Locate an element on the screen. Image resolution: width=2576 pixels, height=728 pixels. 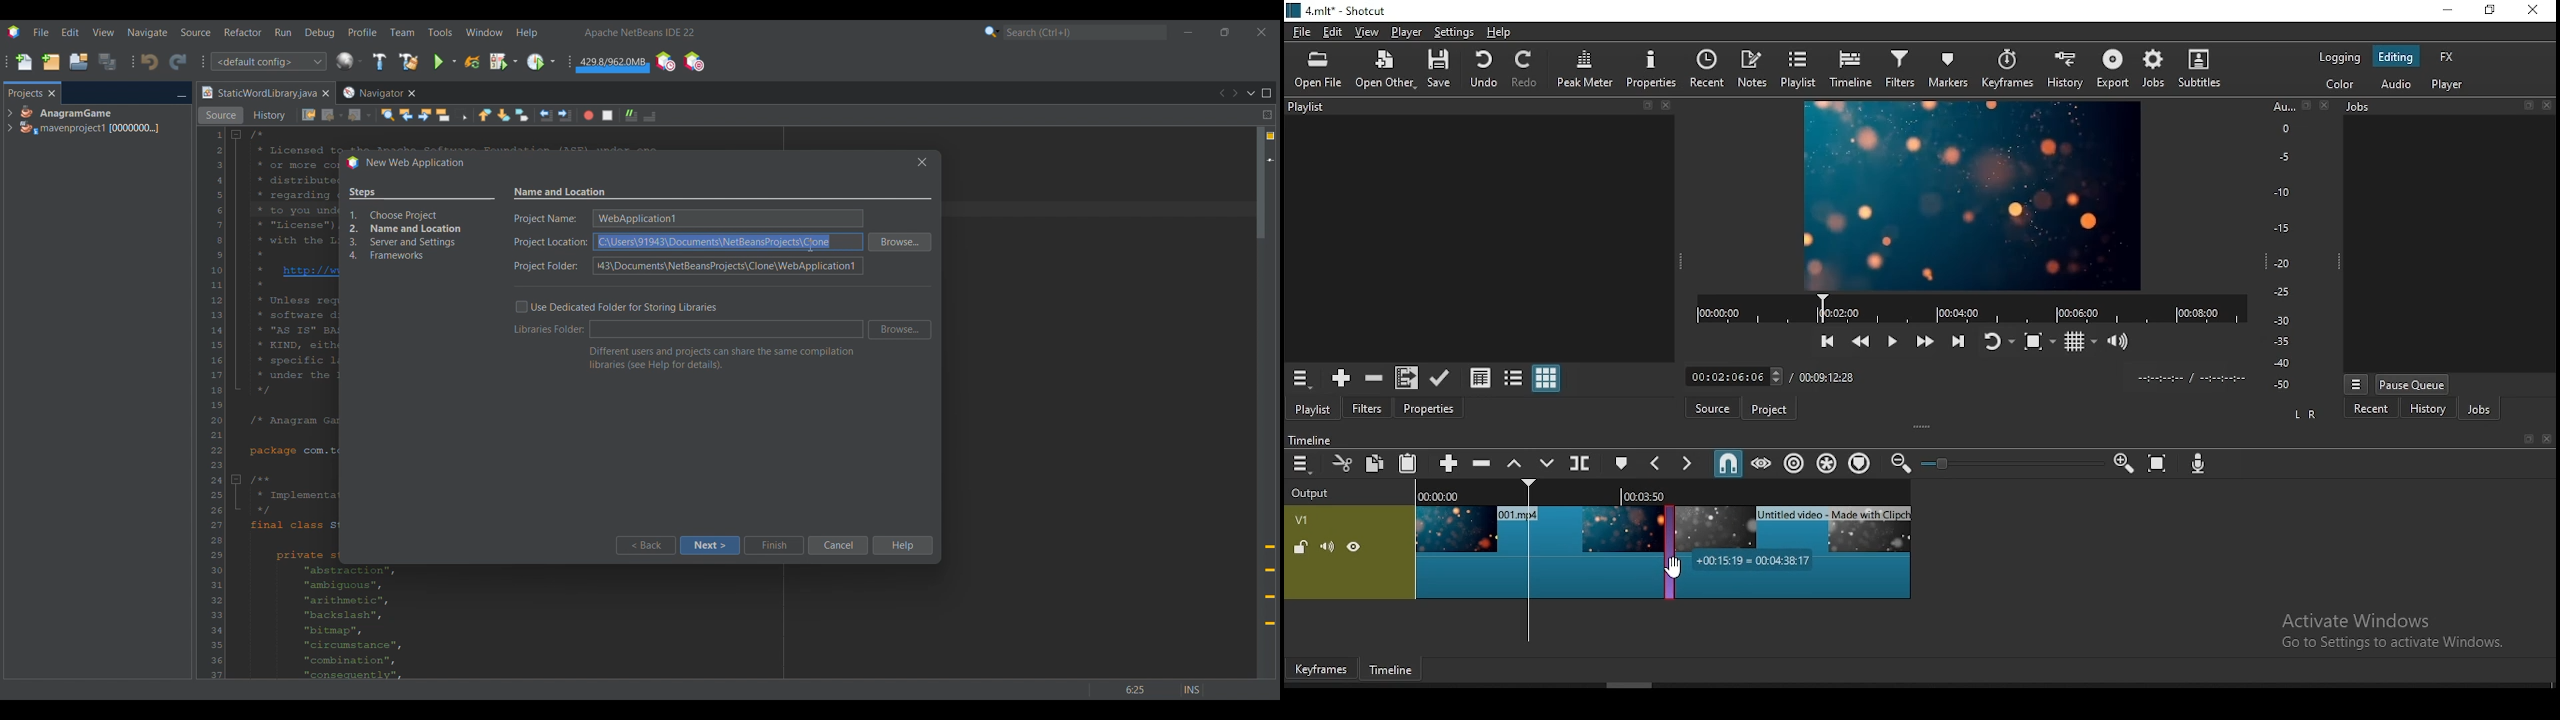
Toggle highlight search is located at coordinates (443, 115).